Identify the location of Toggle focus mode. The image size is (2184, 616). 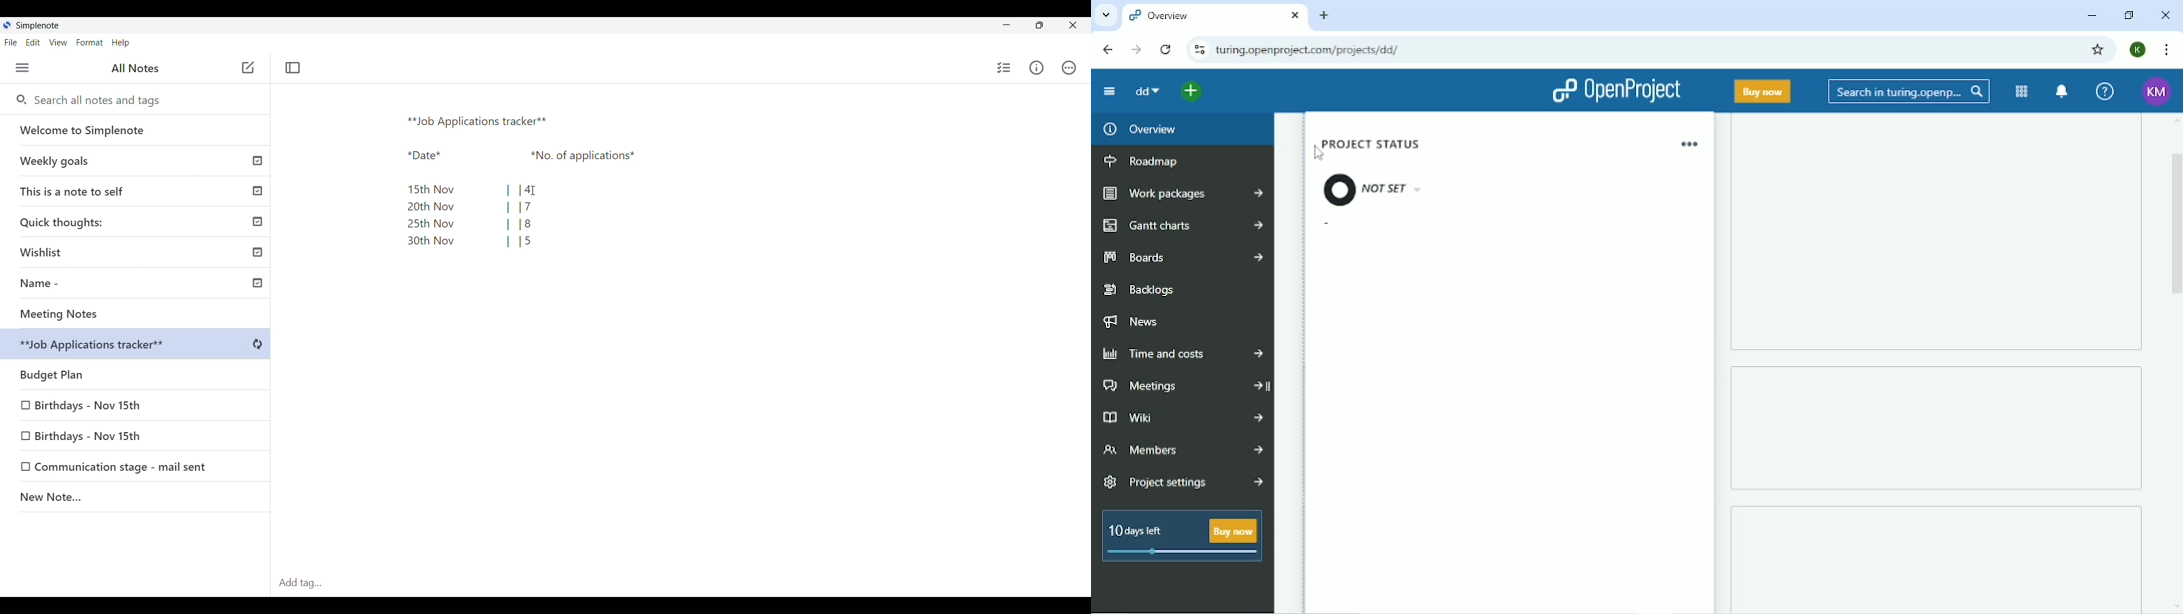
(292, 68).